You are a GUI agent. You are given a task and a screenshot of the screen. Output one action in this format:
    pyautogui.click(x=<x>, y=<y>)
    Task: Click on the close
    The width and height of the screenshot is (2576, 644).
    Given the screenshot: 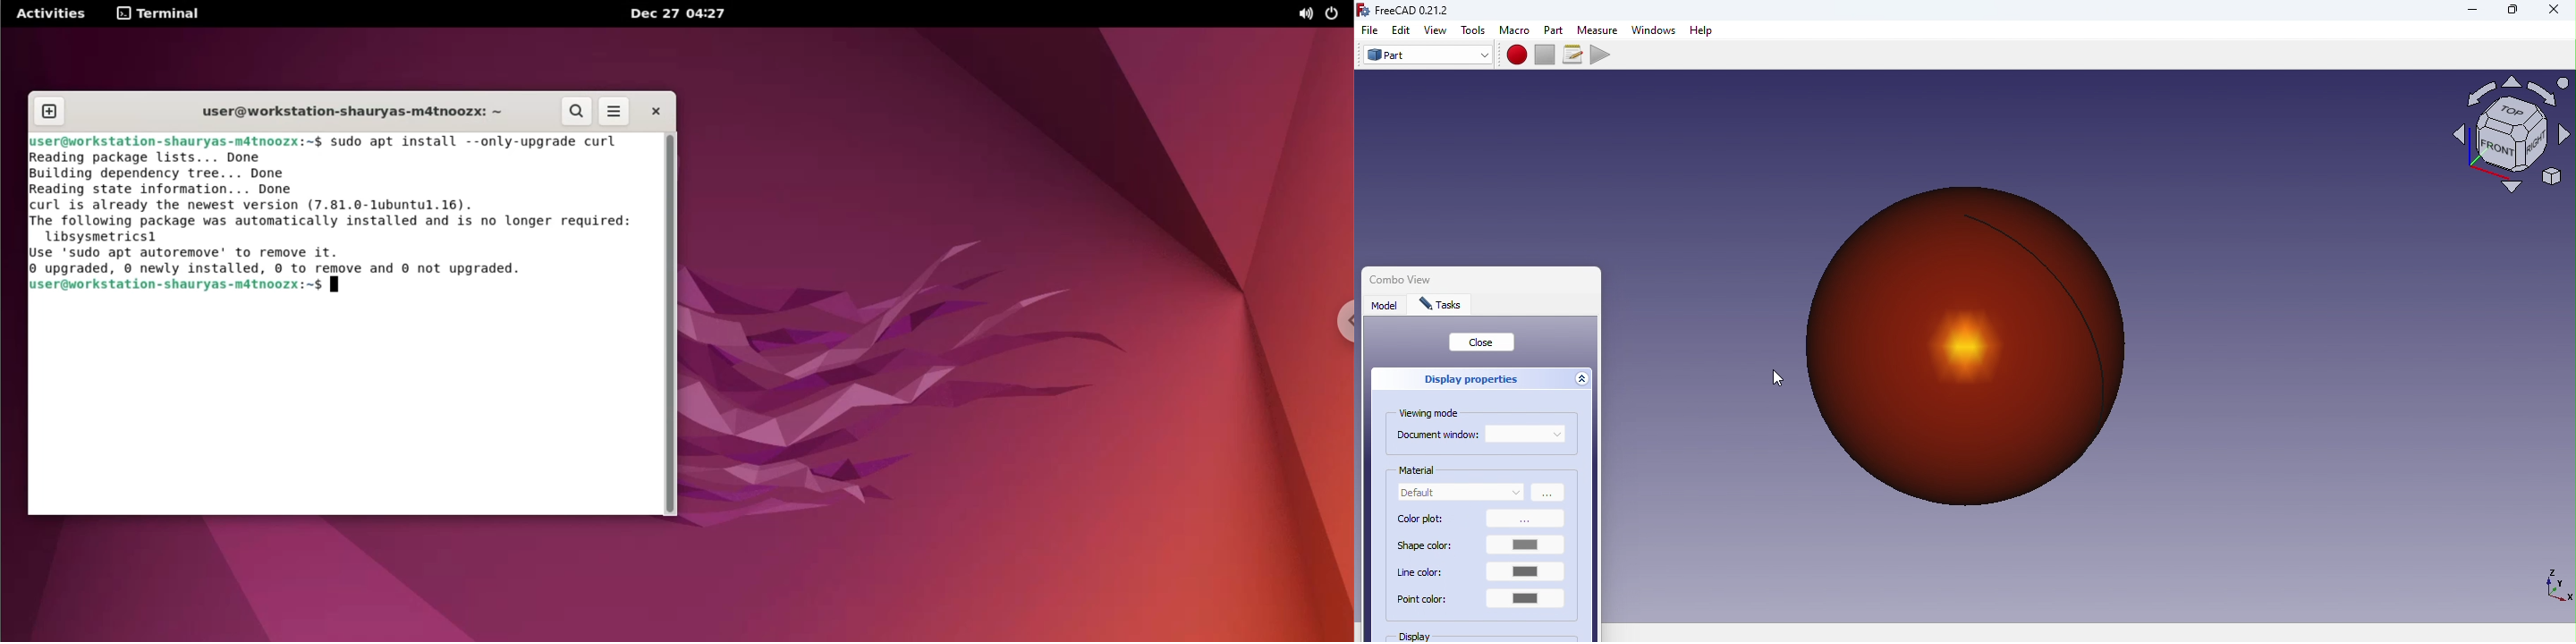 What is the action you would take?
    pyautogui.click(x=651, y=111)
    